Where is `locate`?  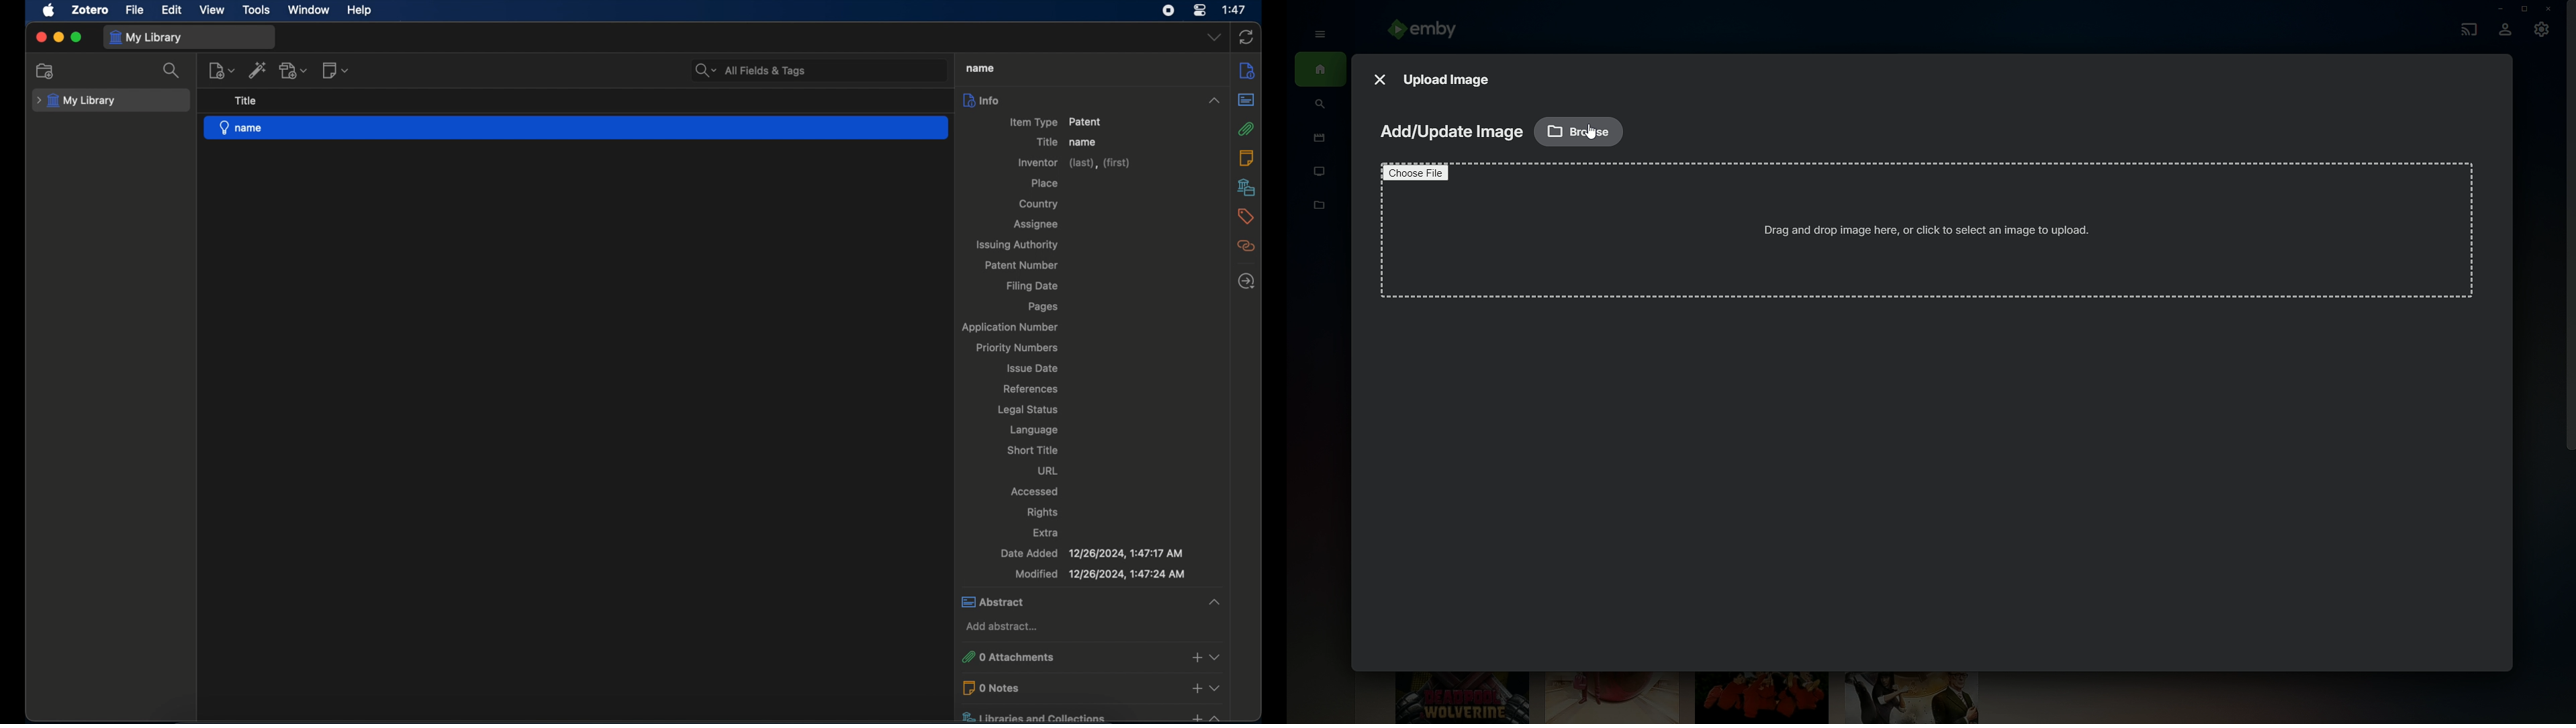
locate is located at coordinates (1247, 281).